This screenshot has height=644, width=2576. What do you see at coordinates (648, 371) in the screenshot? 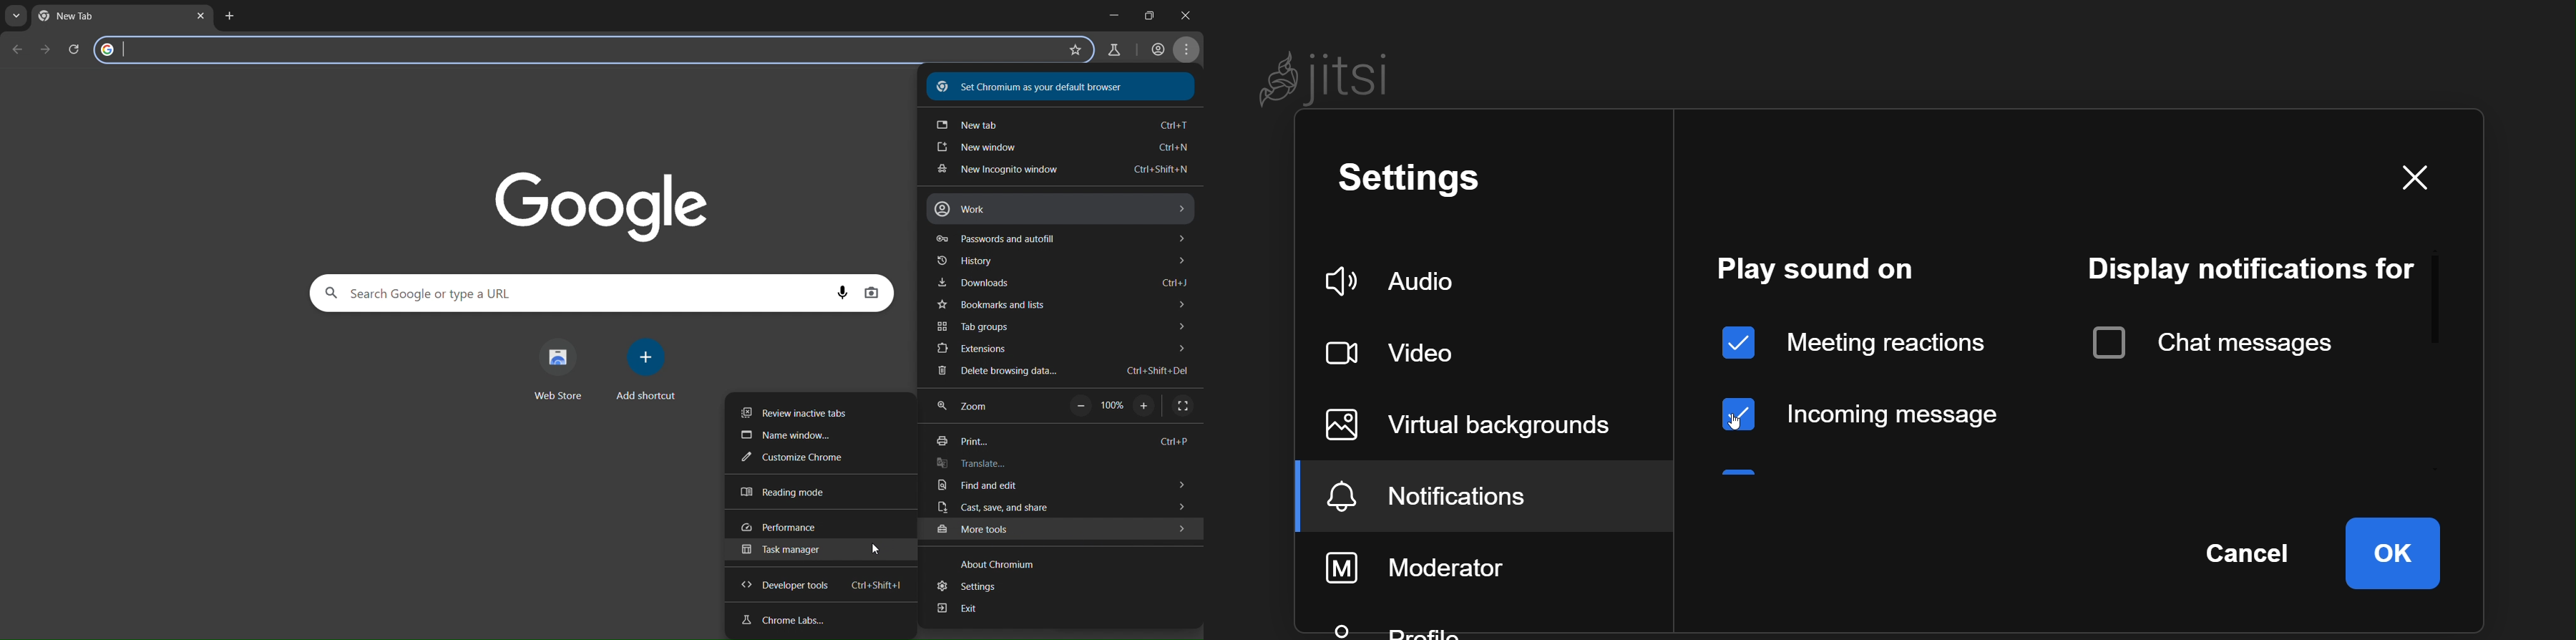
I see `add shortcut` at bounding box center [648, 371].